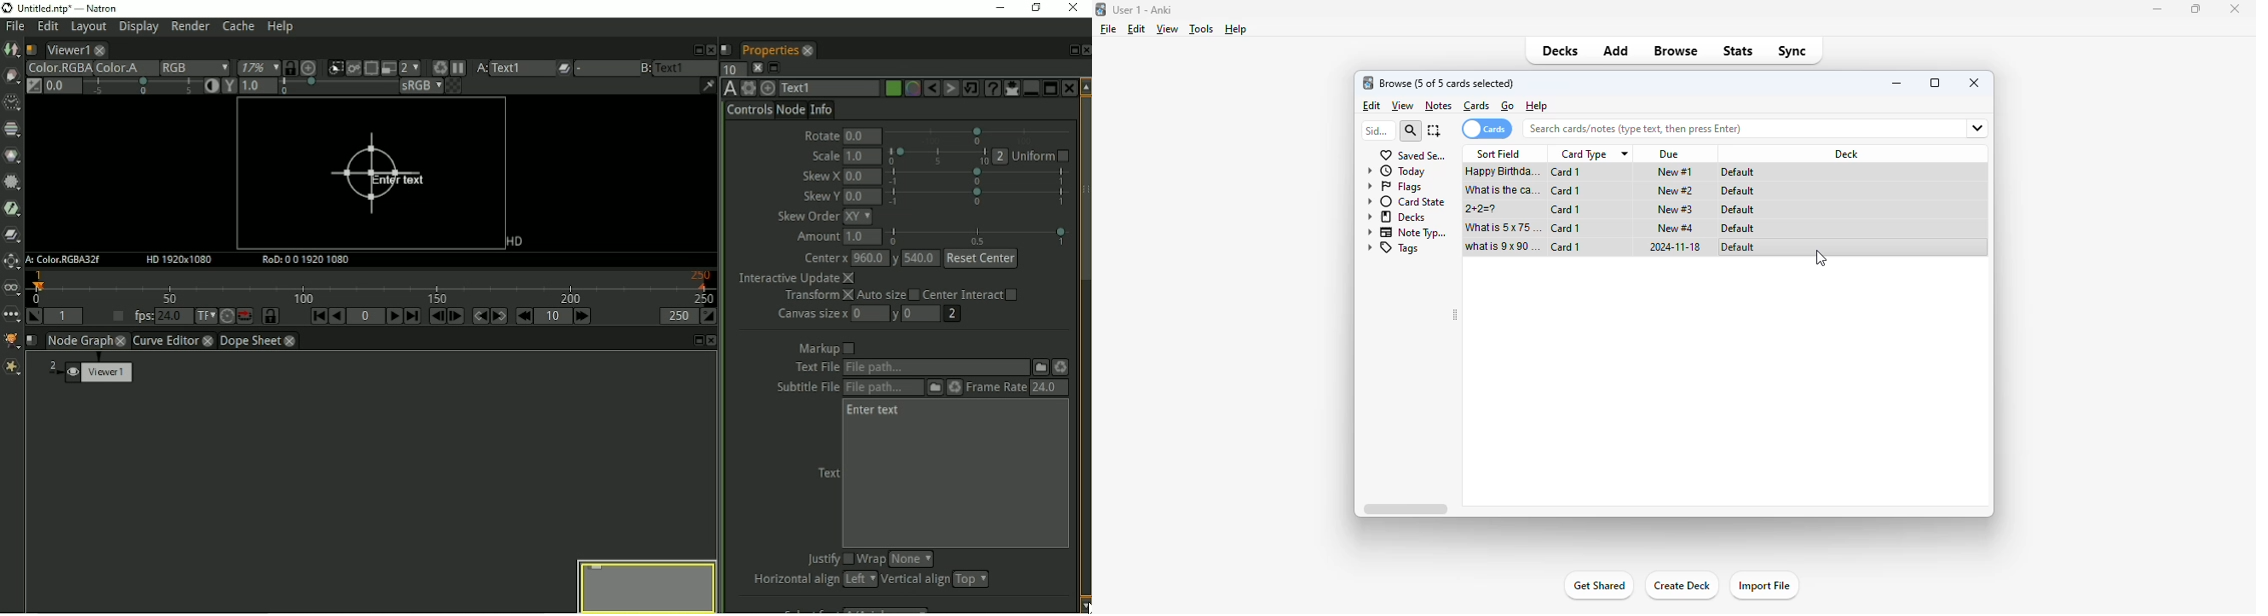 The image size is (2268, 616). What do you see at coordinates (1681, 585) in the screenshot?
I see `create deck` at bounding box center [1681, 585].